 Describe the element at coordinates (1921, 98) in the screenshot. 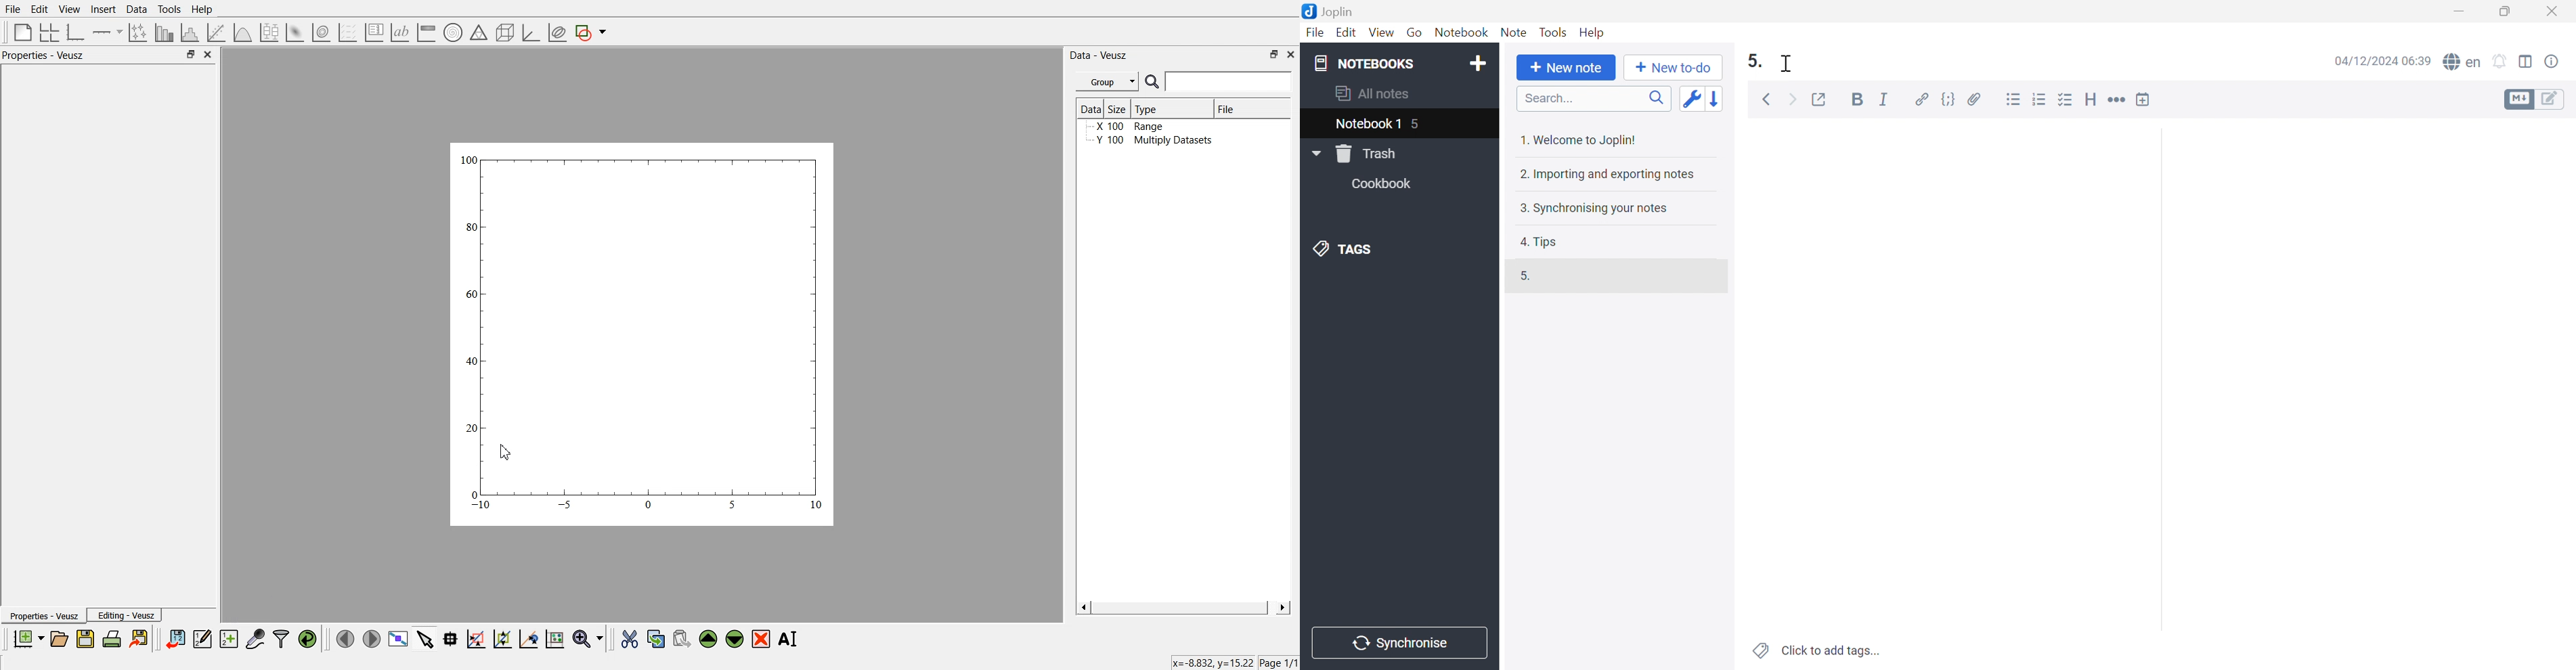

I see `Hyperlink` at that location.